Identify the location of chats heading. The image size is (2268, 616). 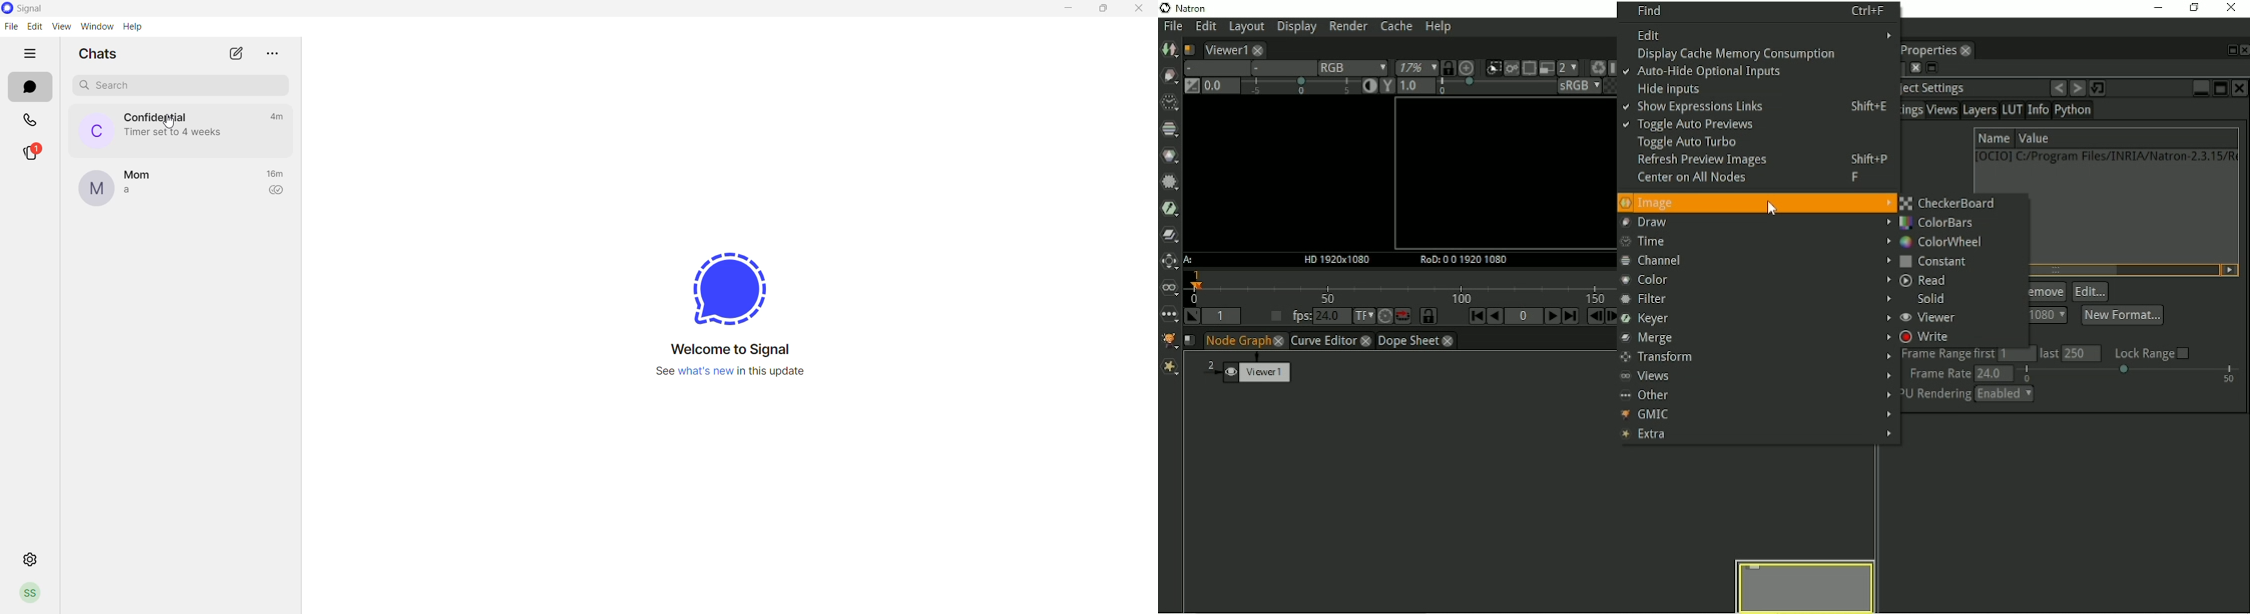
(93, 53).